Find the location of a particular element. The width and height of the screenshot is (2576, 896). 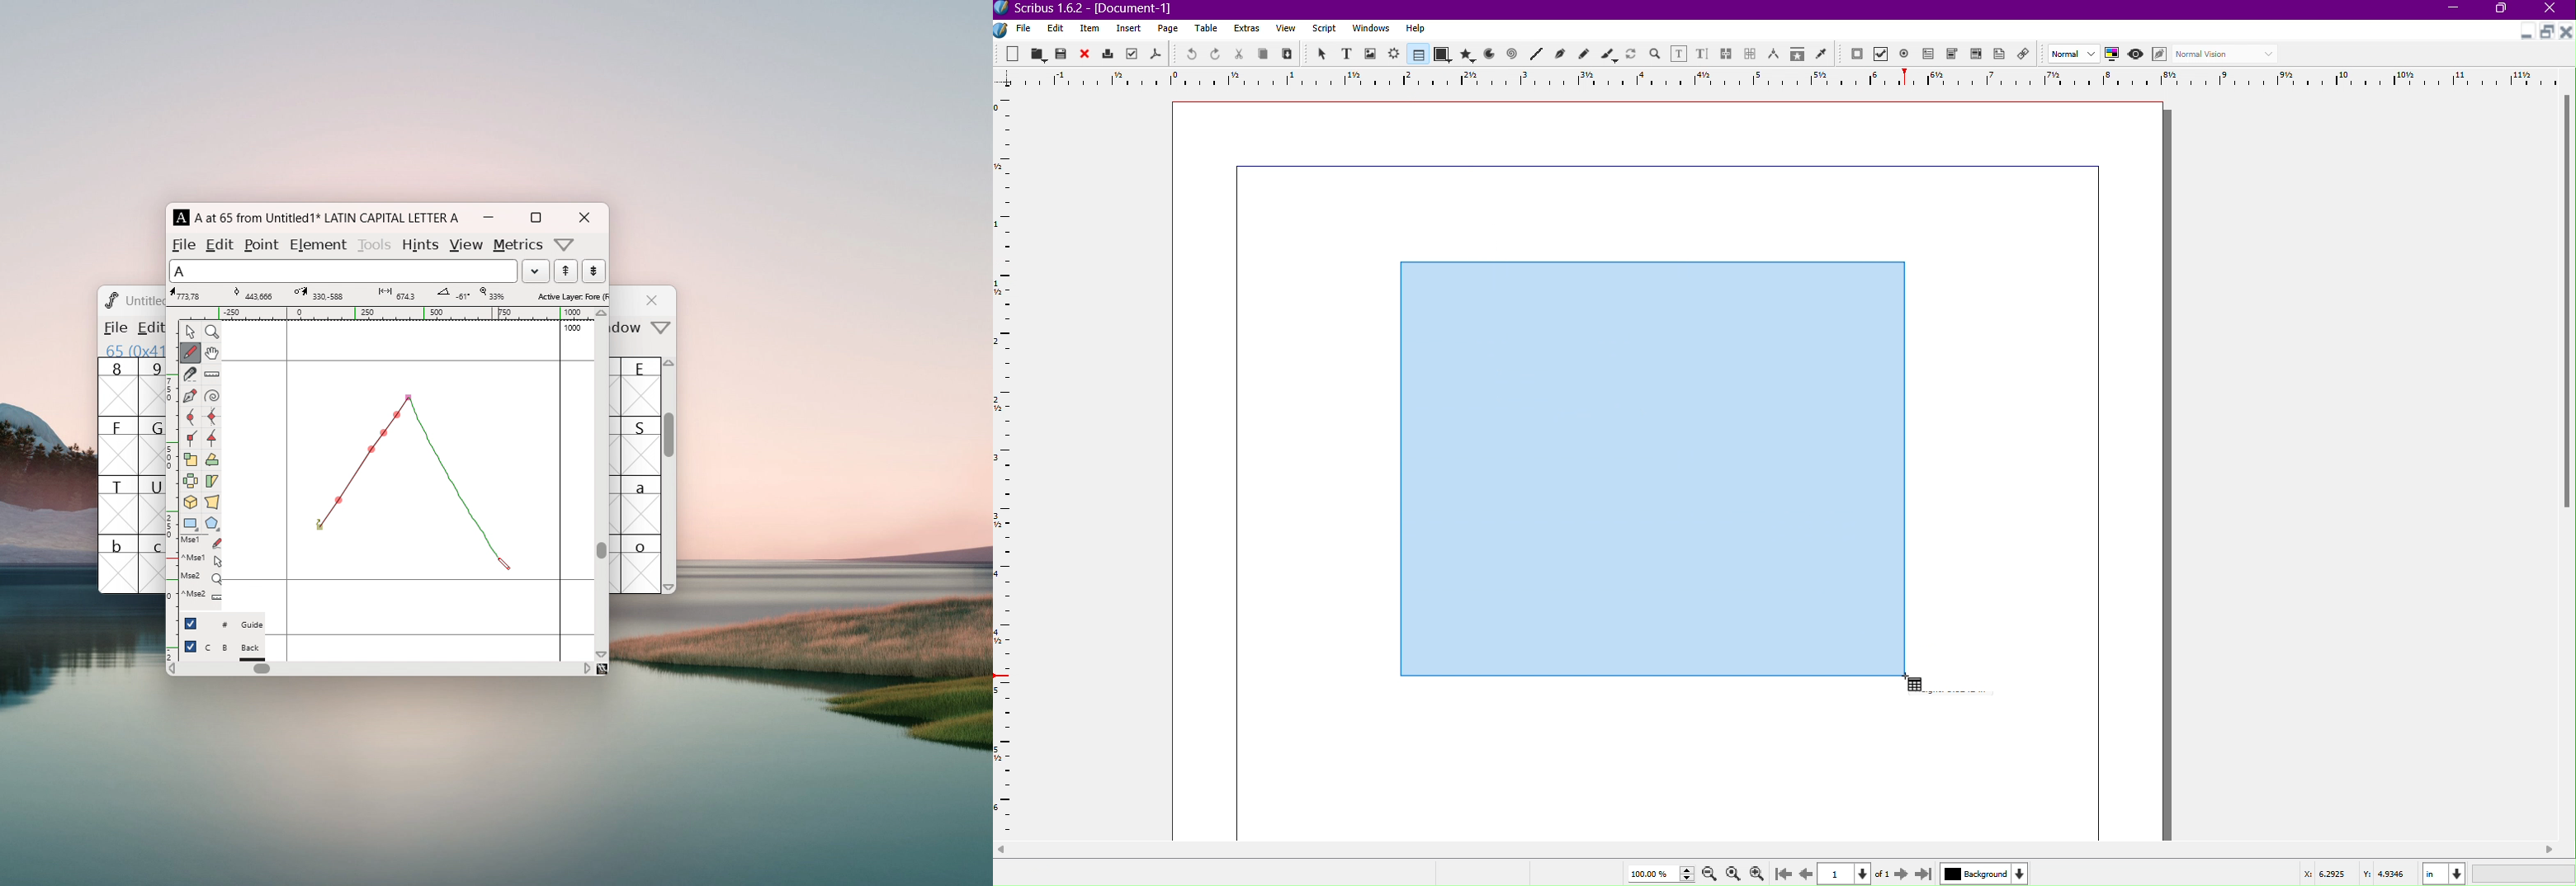

Spiral is located at coordinates (1513, 55).